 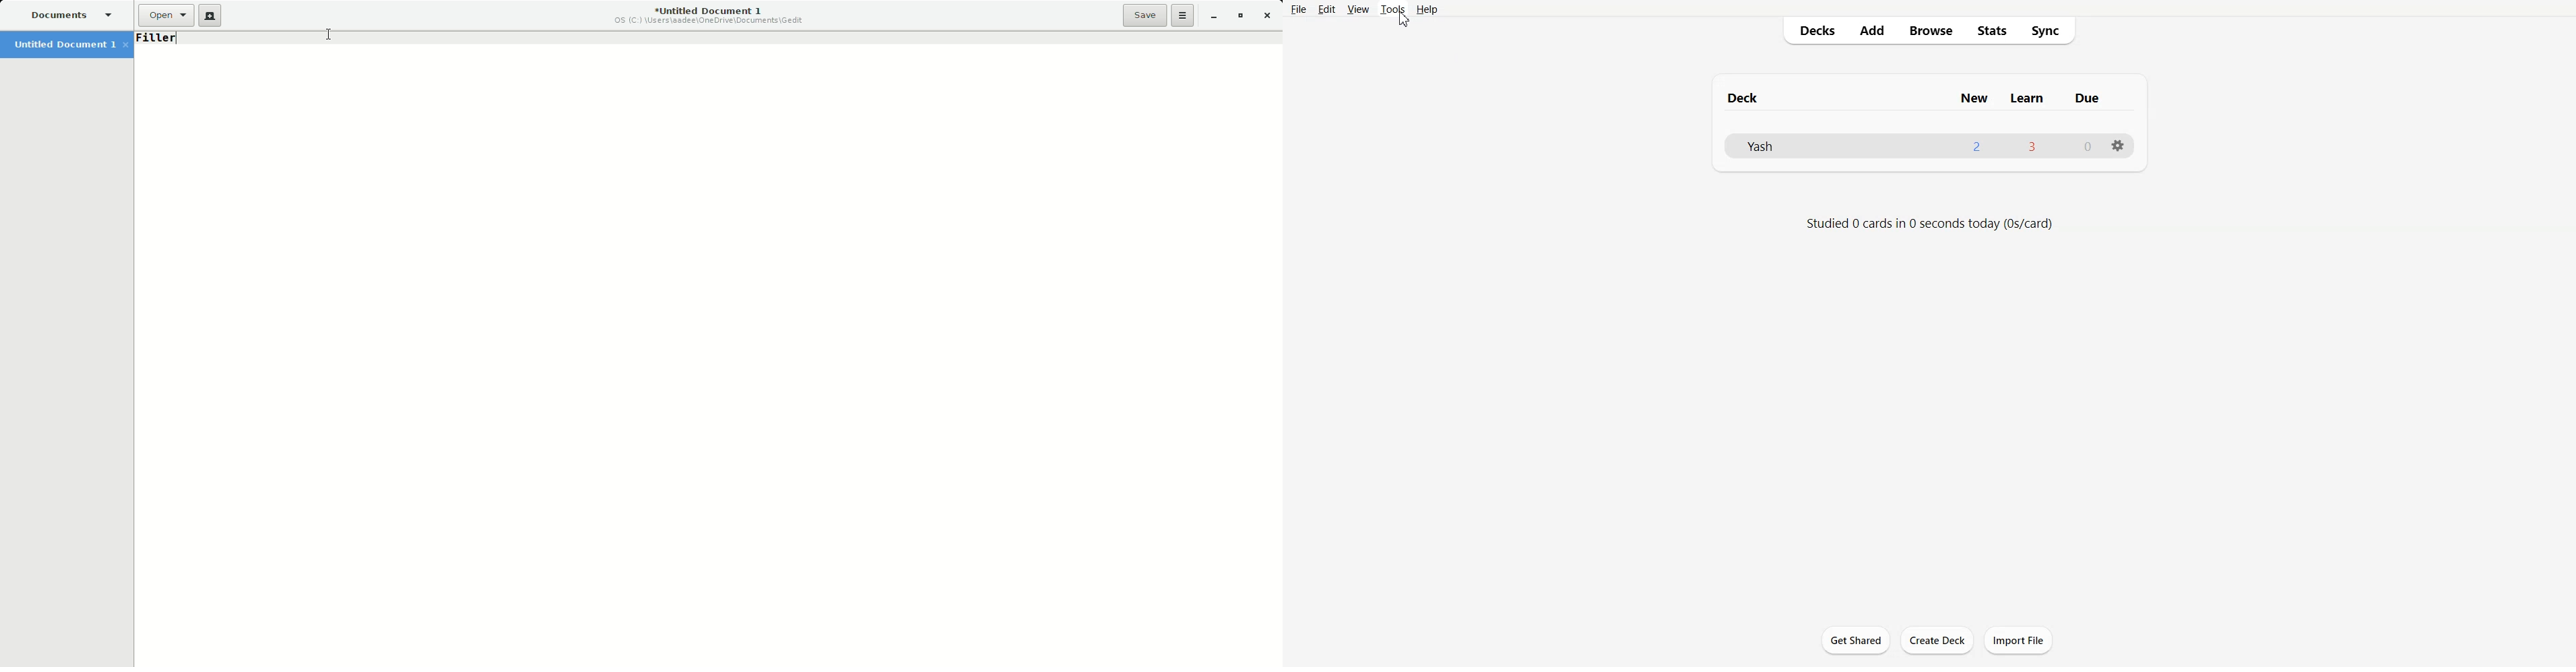 What do you see at coordinates (2118, 145) in the screenshot?
I see `Settings` at bounding box center [2118, 145].